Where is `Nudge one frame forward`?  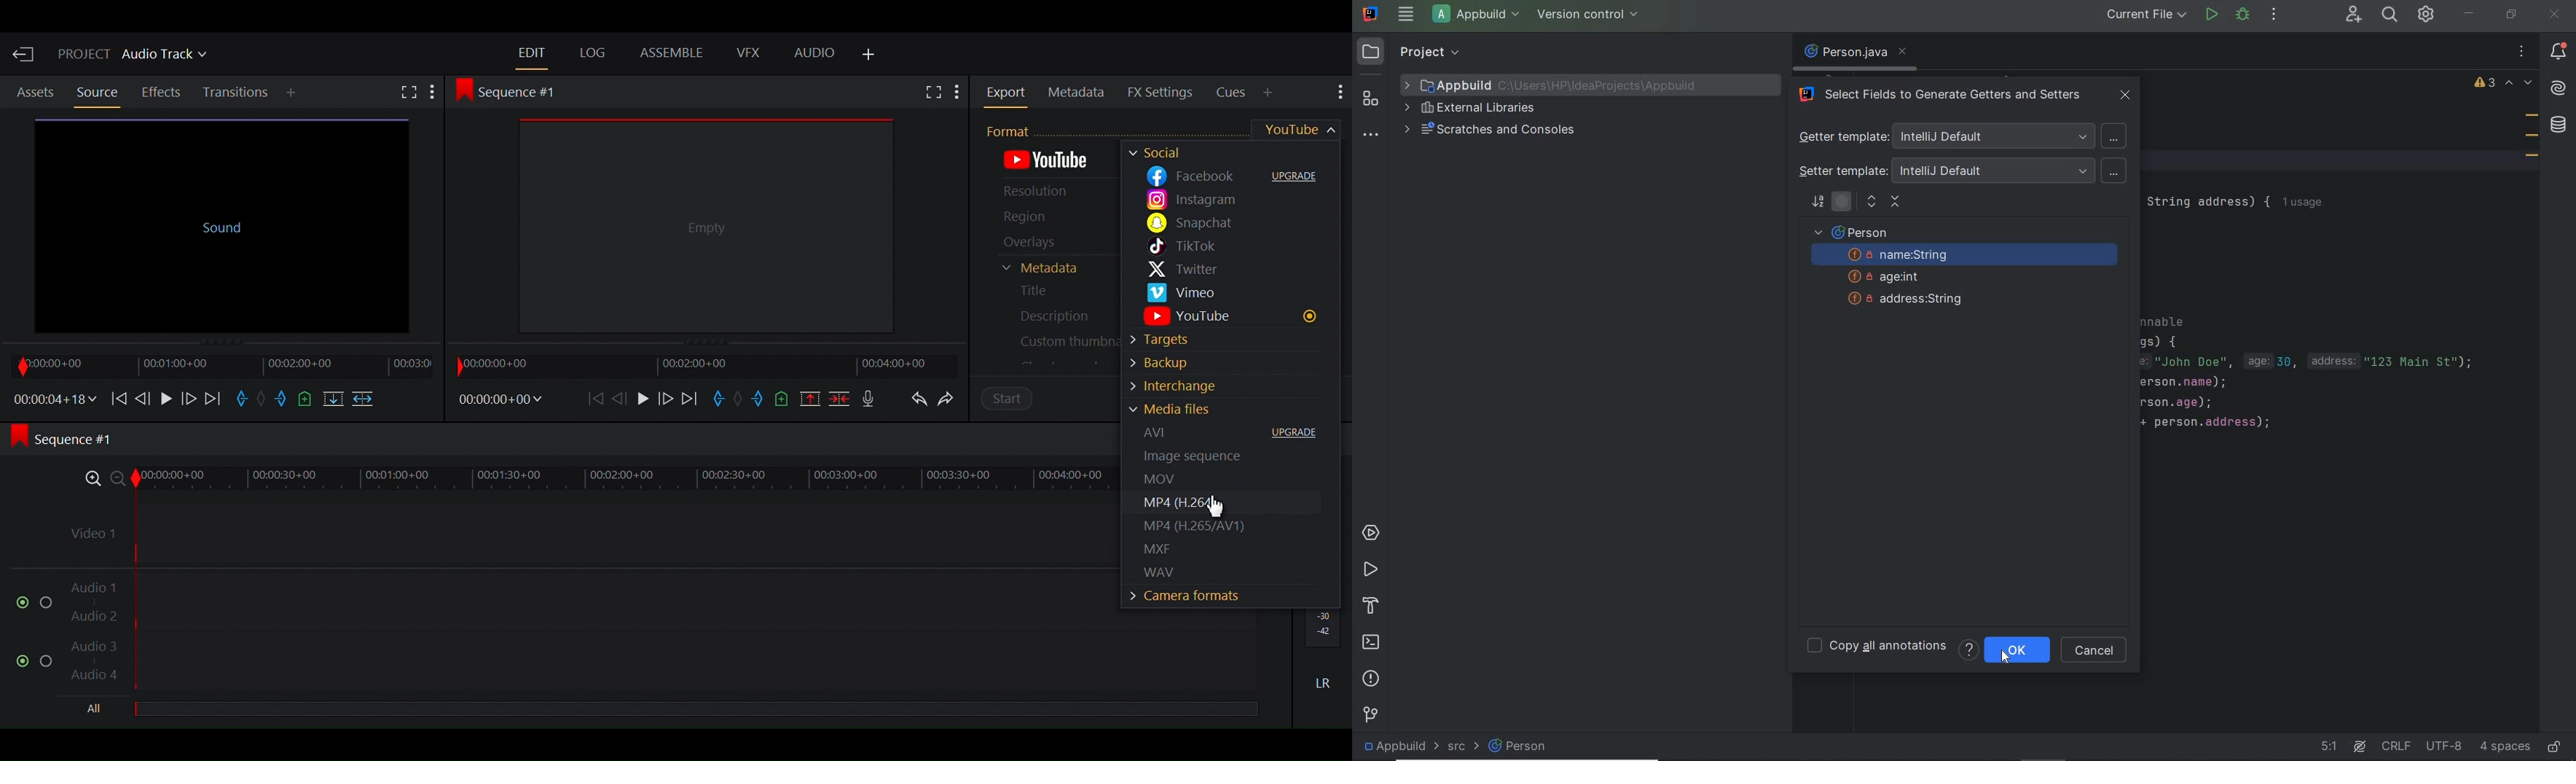 Nudge one frame forward is located at coordinates (665, 399).